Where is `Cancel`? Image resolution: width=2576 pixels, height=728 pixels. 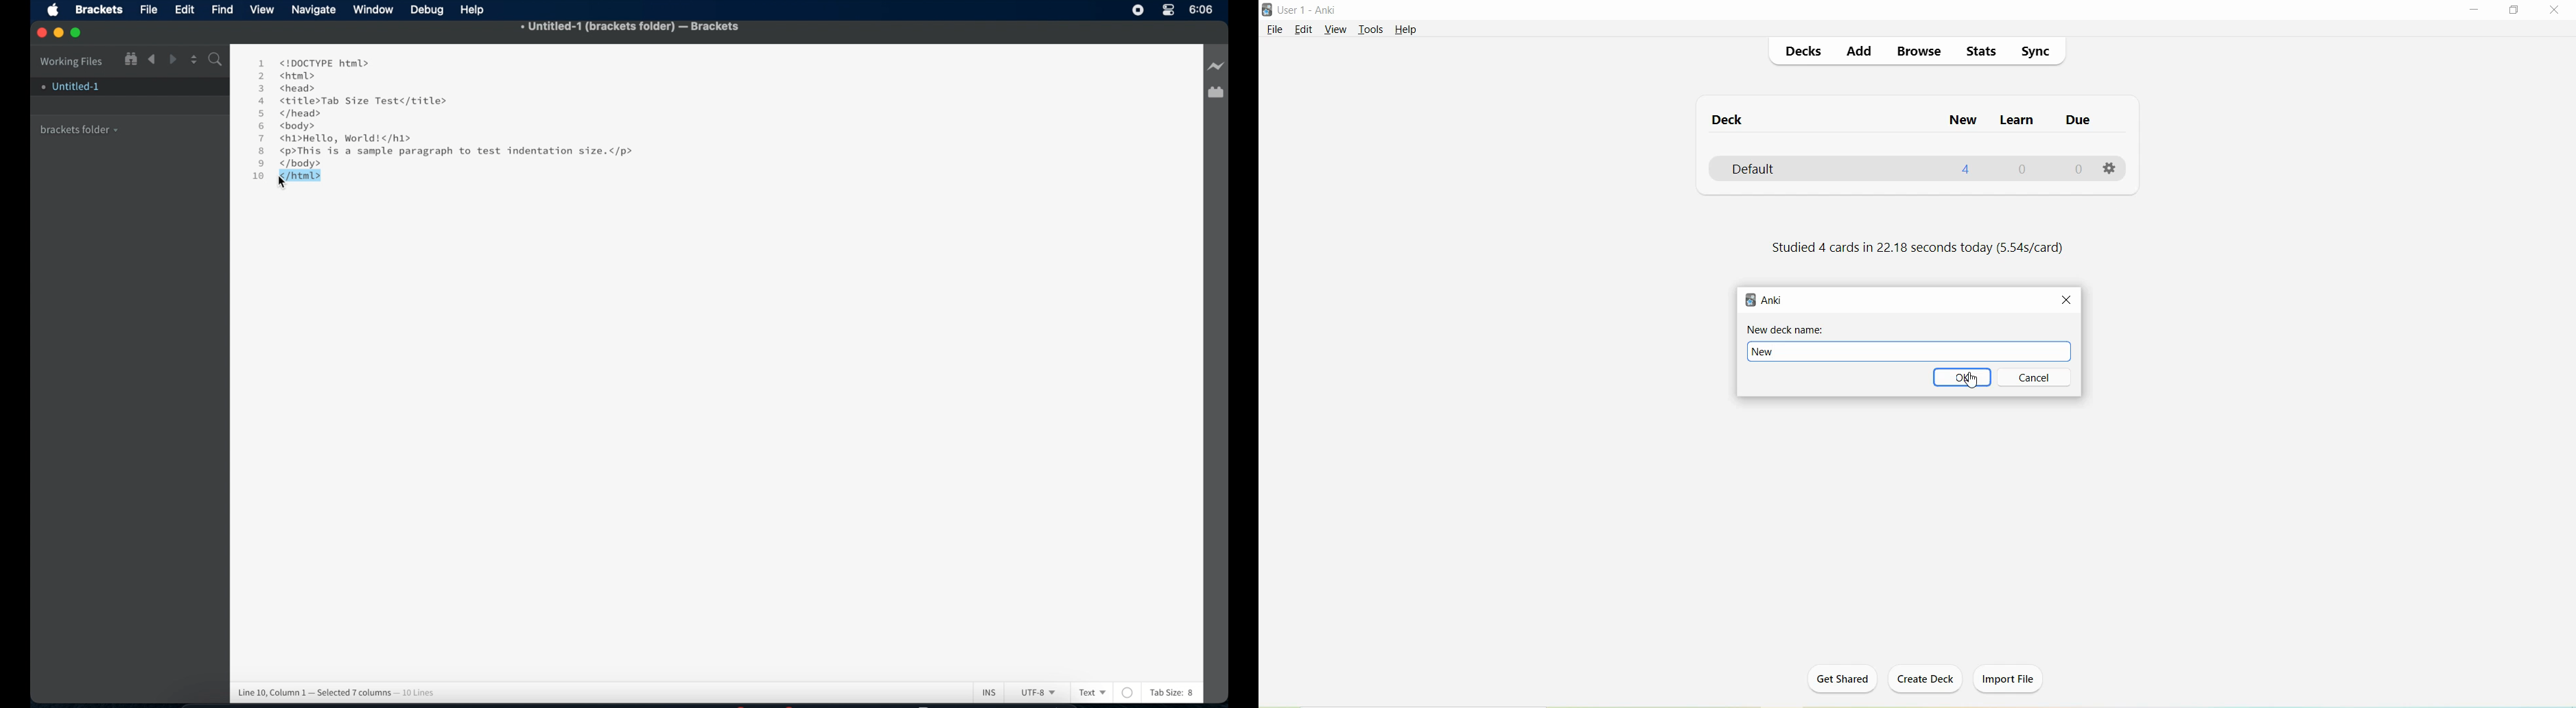
Cancel is located at coordinates (2036, 377).